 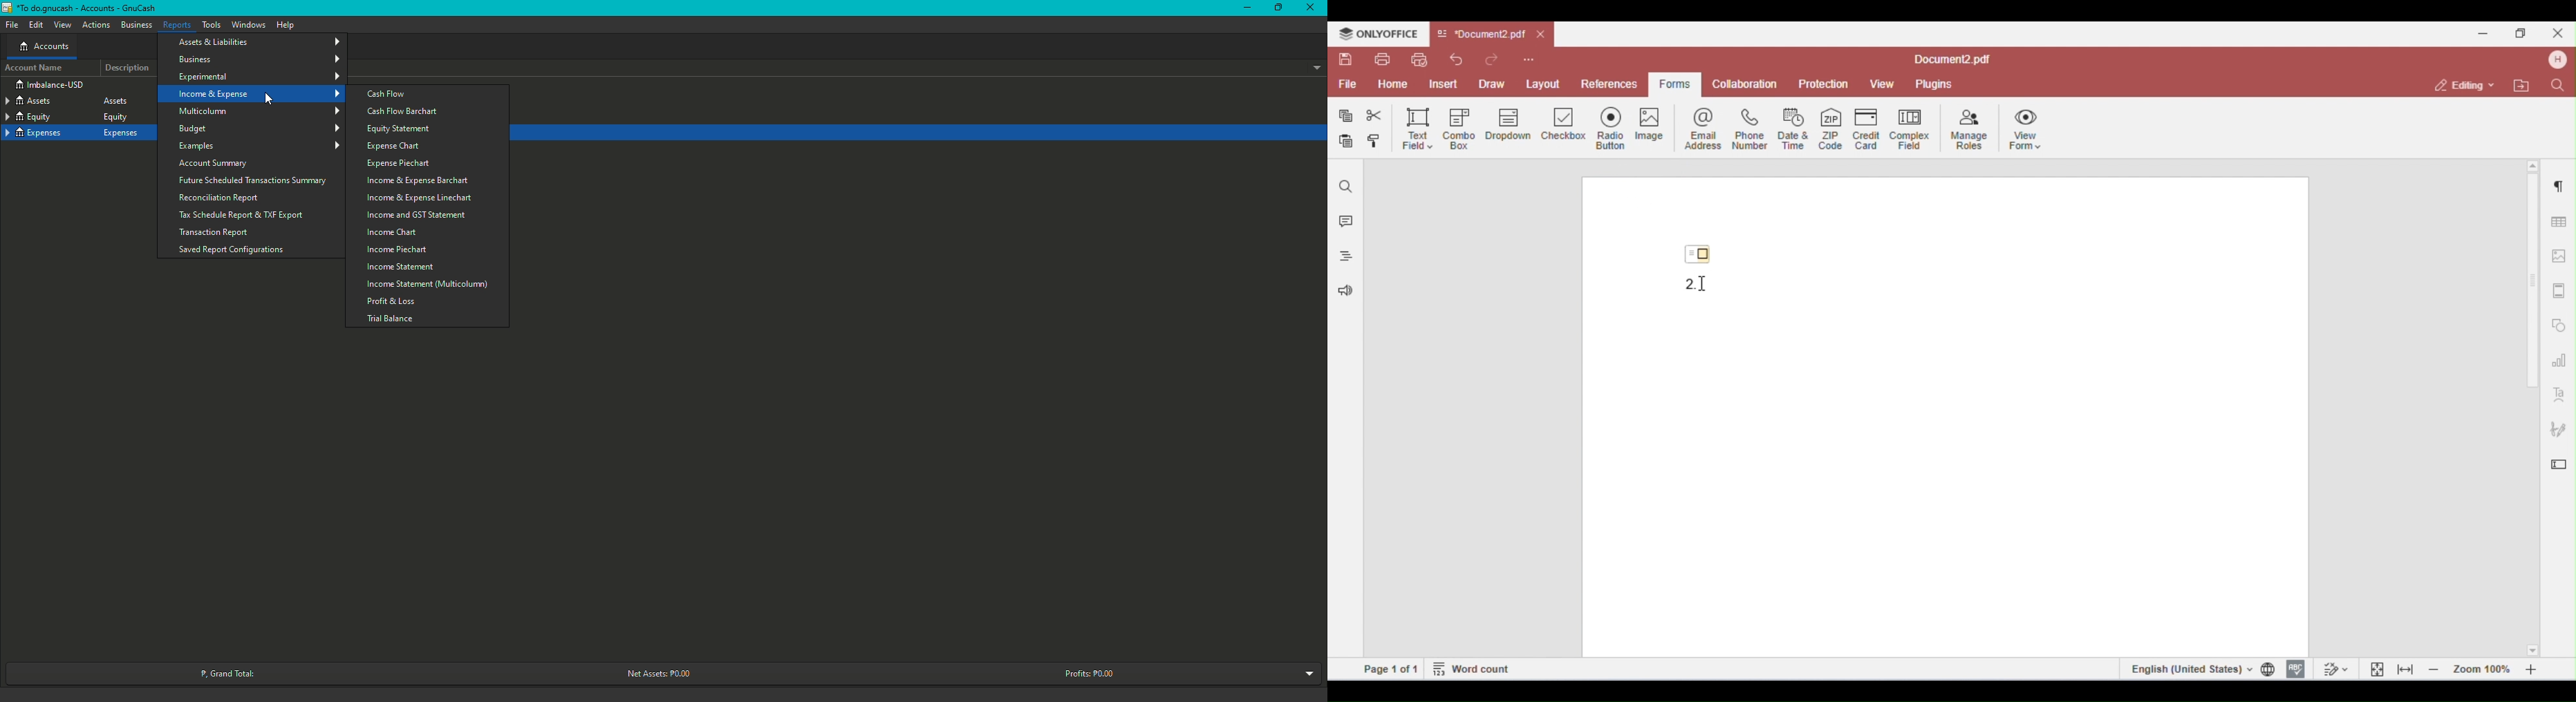 I want to click on Minimize, so click(x=1244, y=9).